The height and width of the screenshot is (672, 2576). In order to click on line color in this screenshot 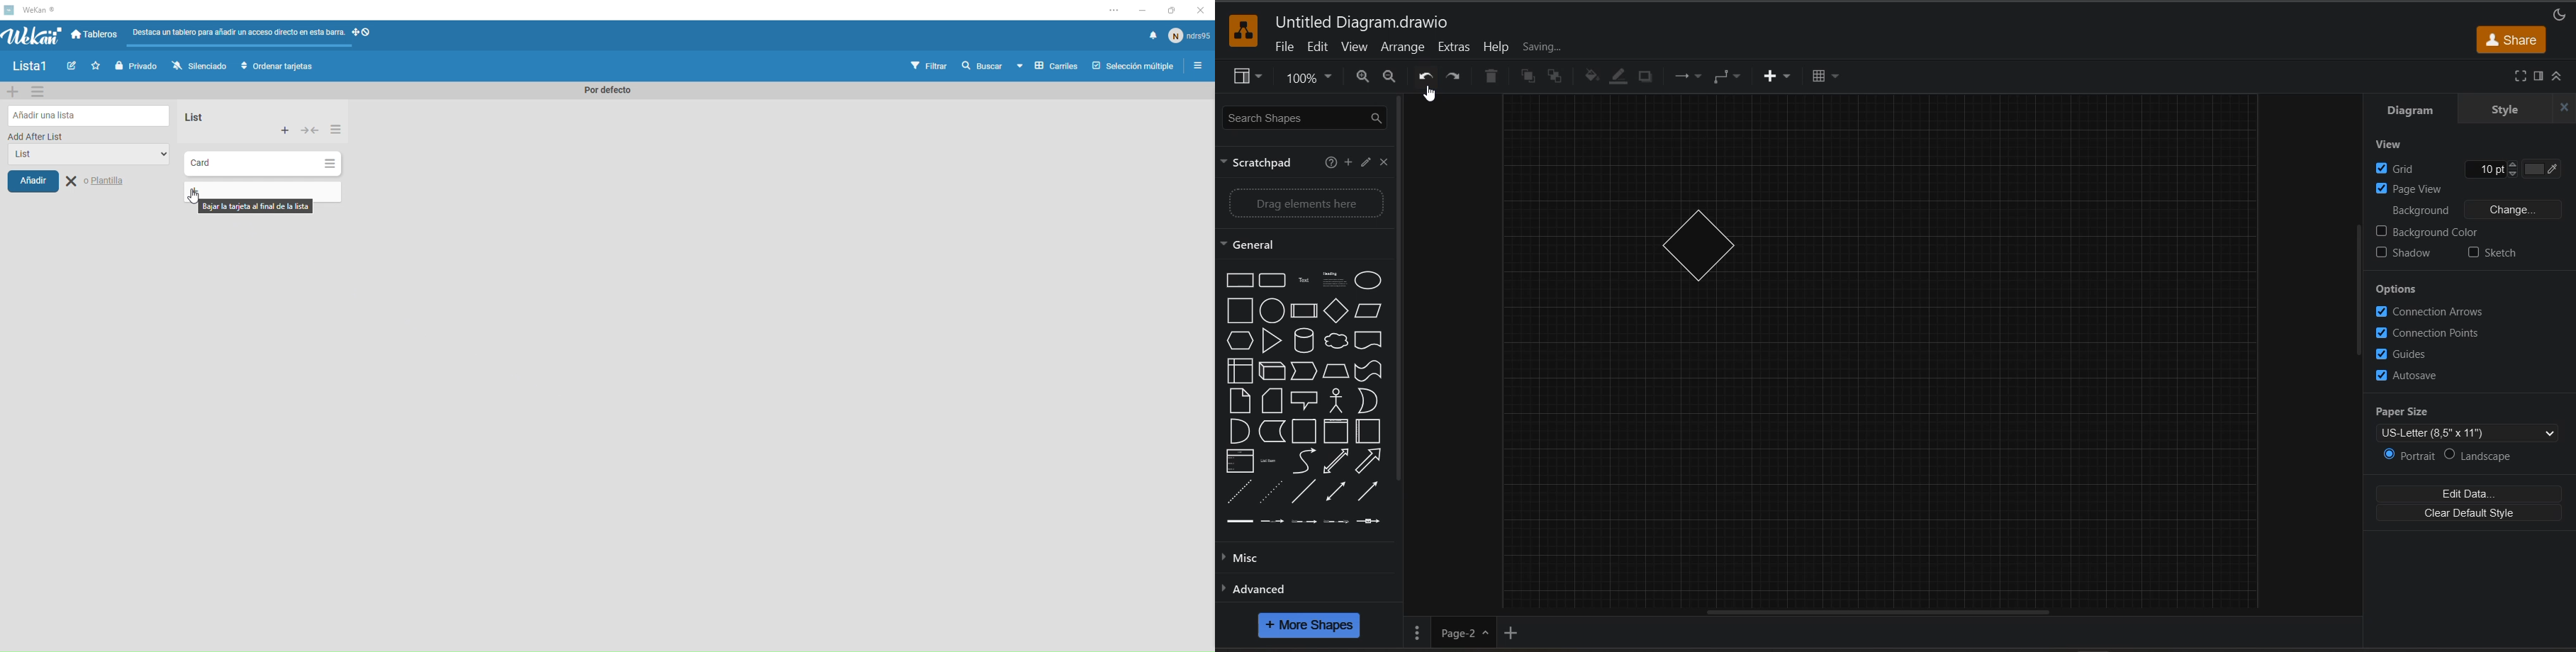, I will do `click(1618, 78)`.